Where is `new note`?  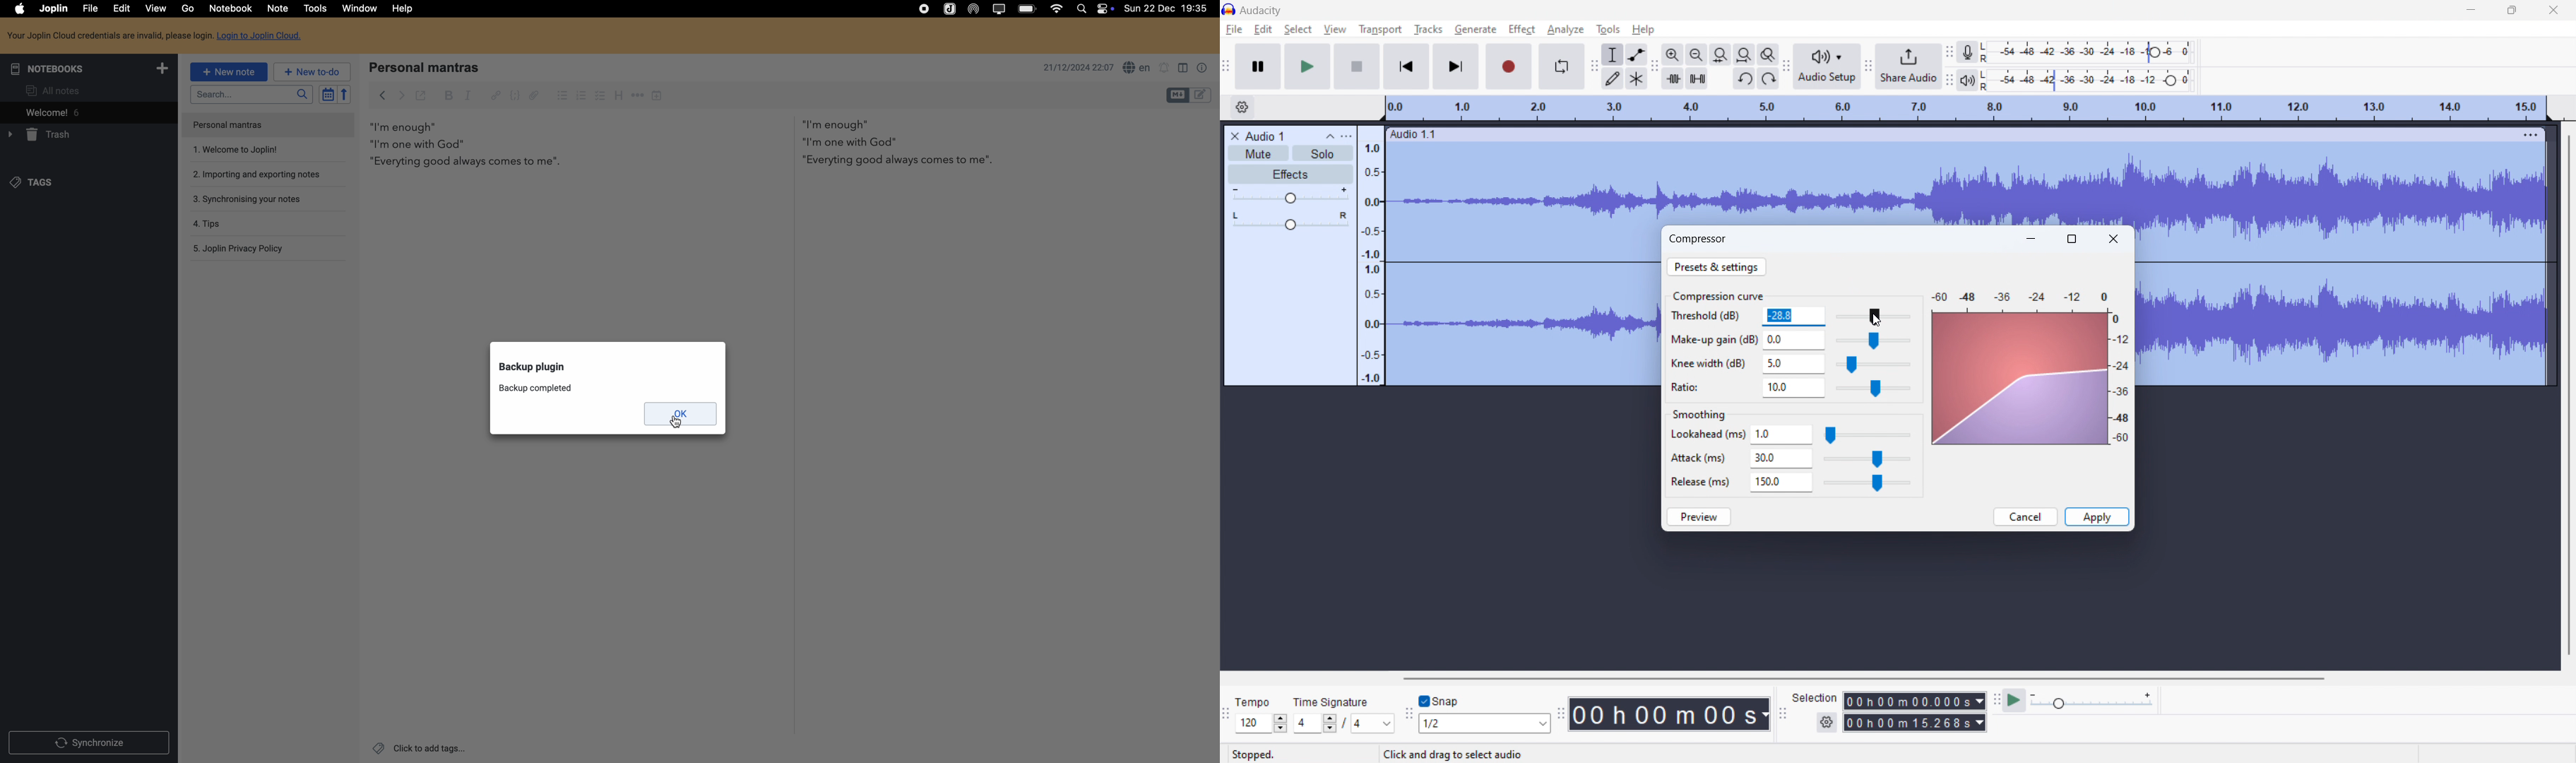
new note is located at coordinates (229, 72).